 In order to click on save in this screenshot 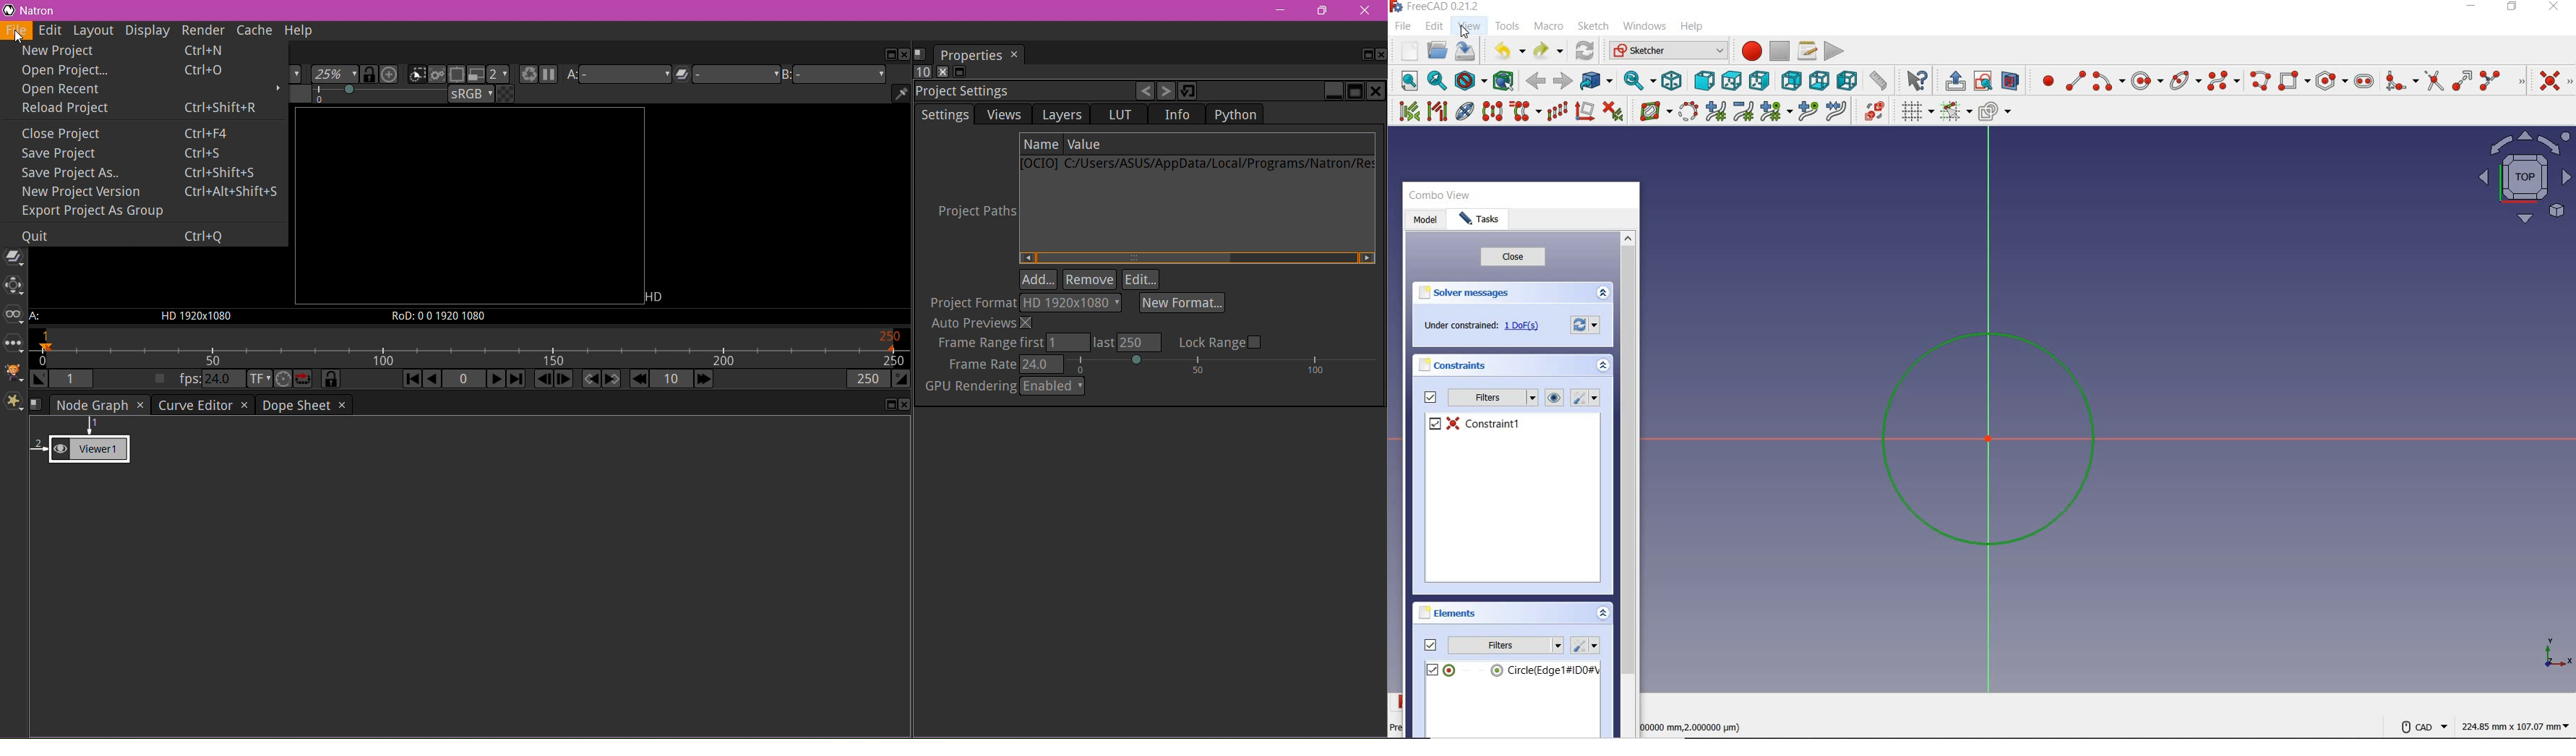, I will do `click(1464, 51)`.